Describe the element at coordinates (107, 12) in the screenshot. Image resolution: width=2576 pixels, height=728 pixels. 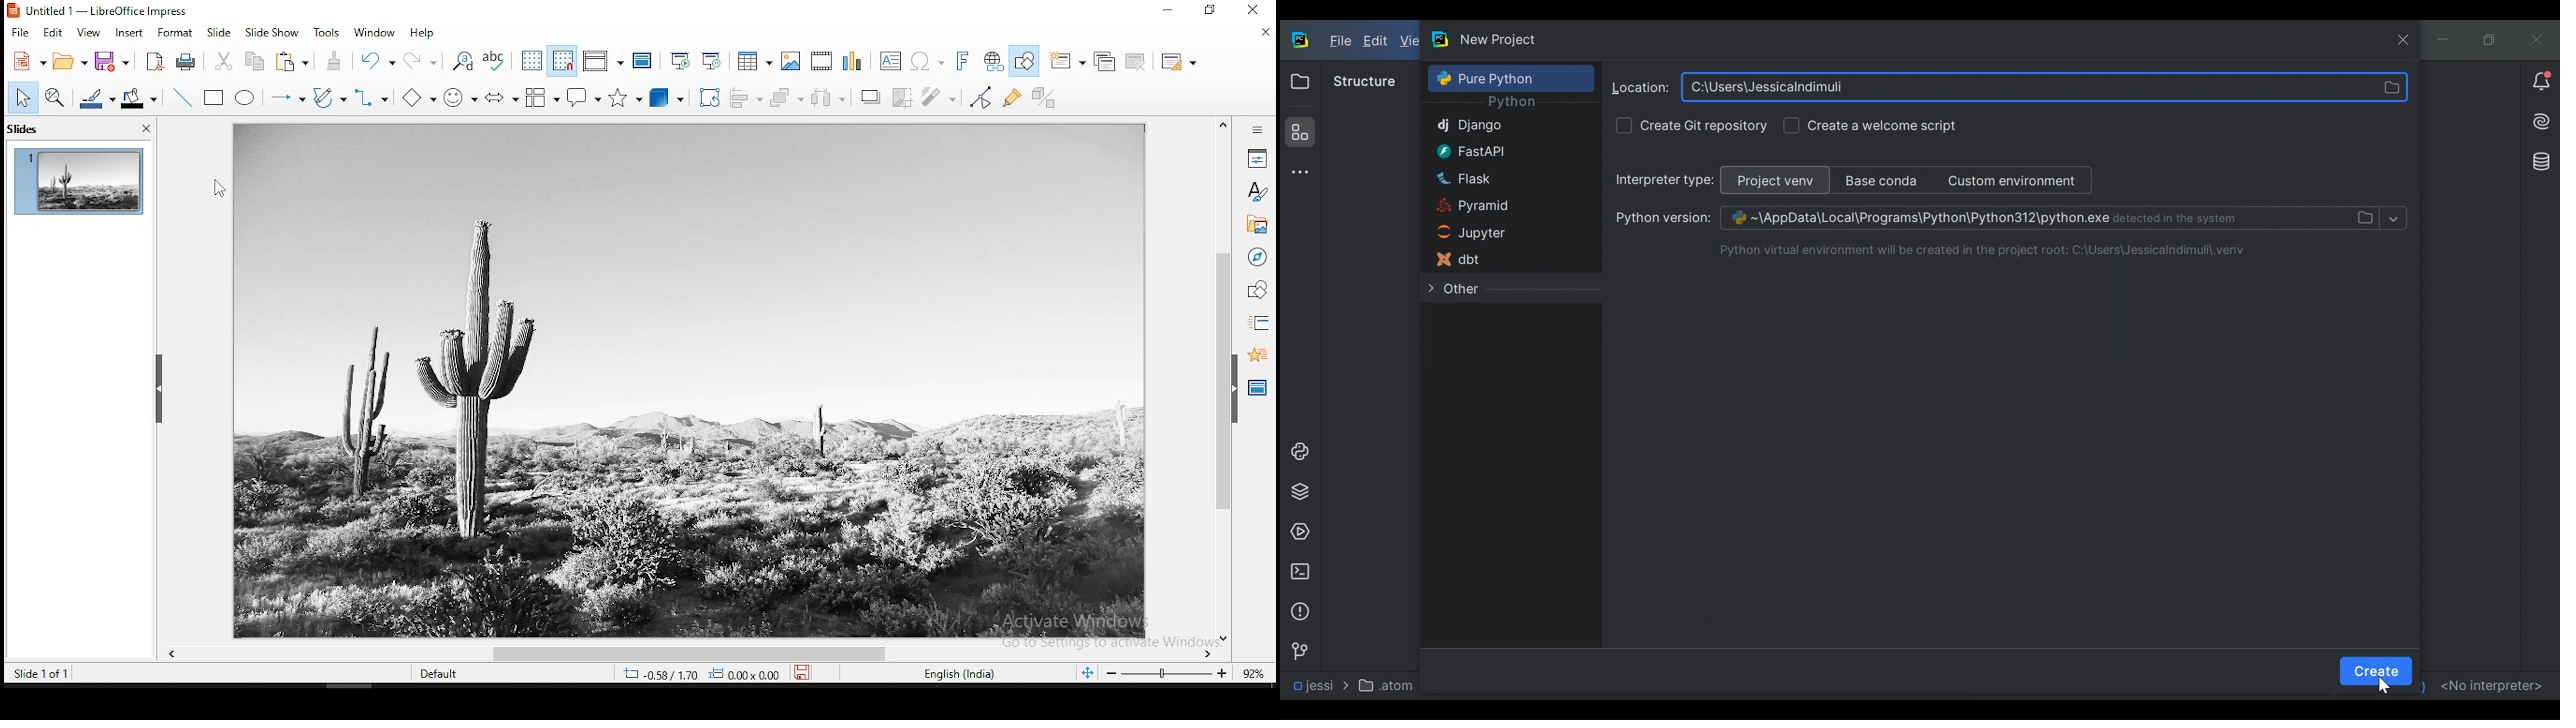
I see `icon and filename` at that location.